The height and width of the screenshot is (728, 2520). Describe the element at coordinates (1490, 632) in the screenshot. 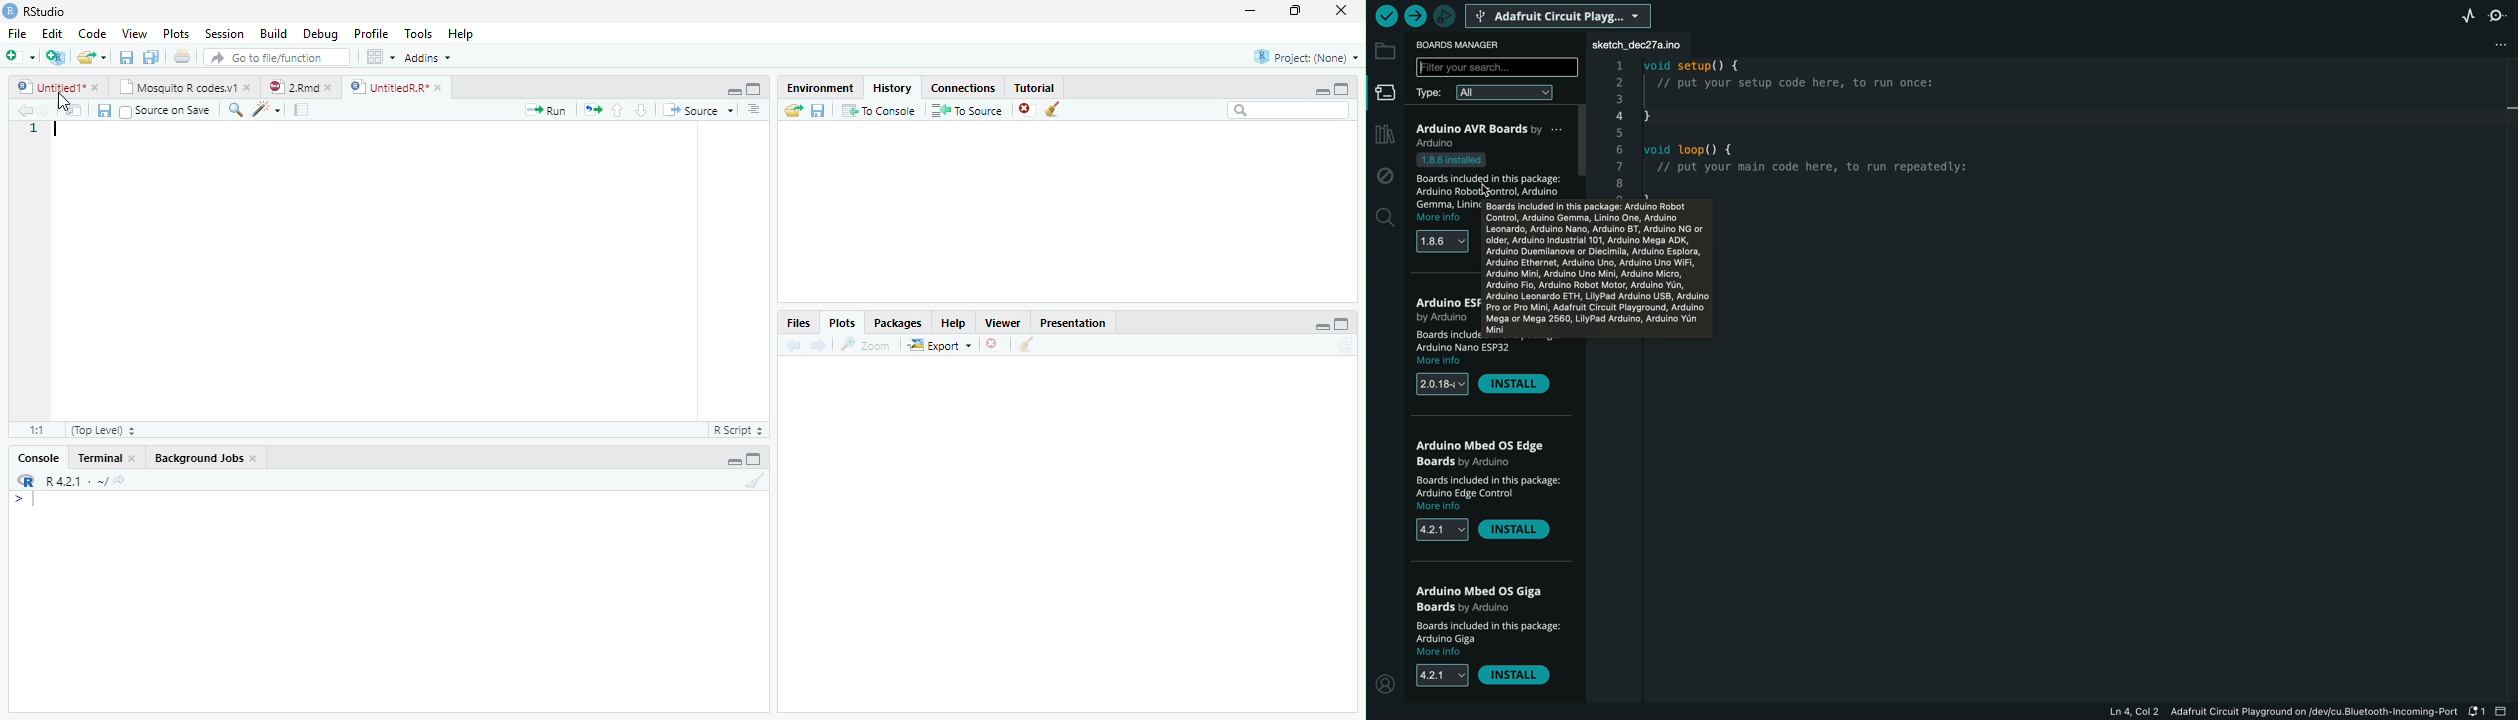

I see `description` at that location.